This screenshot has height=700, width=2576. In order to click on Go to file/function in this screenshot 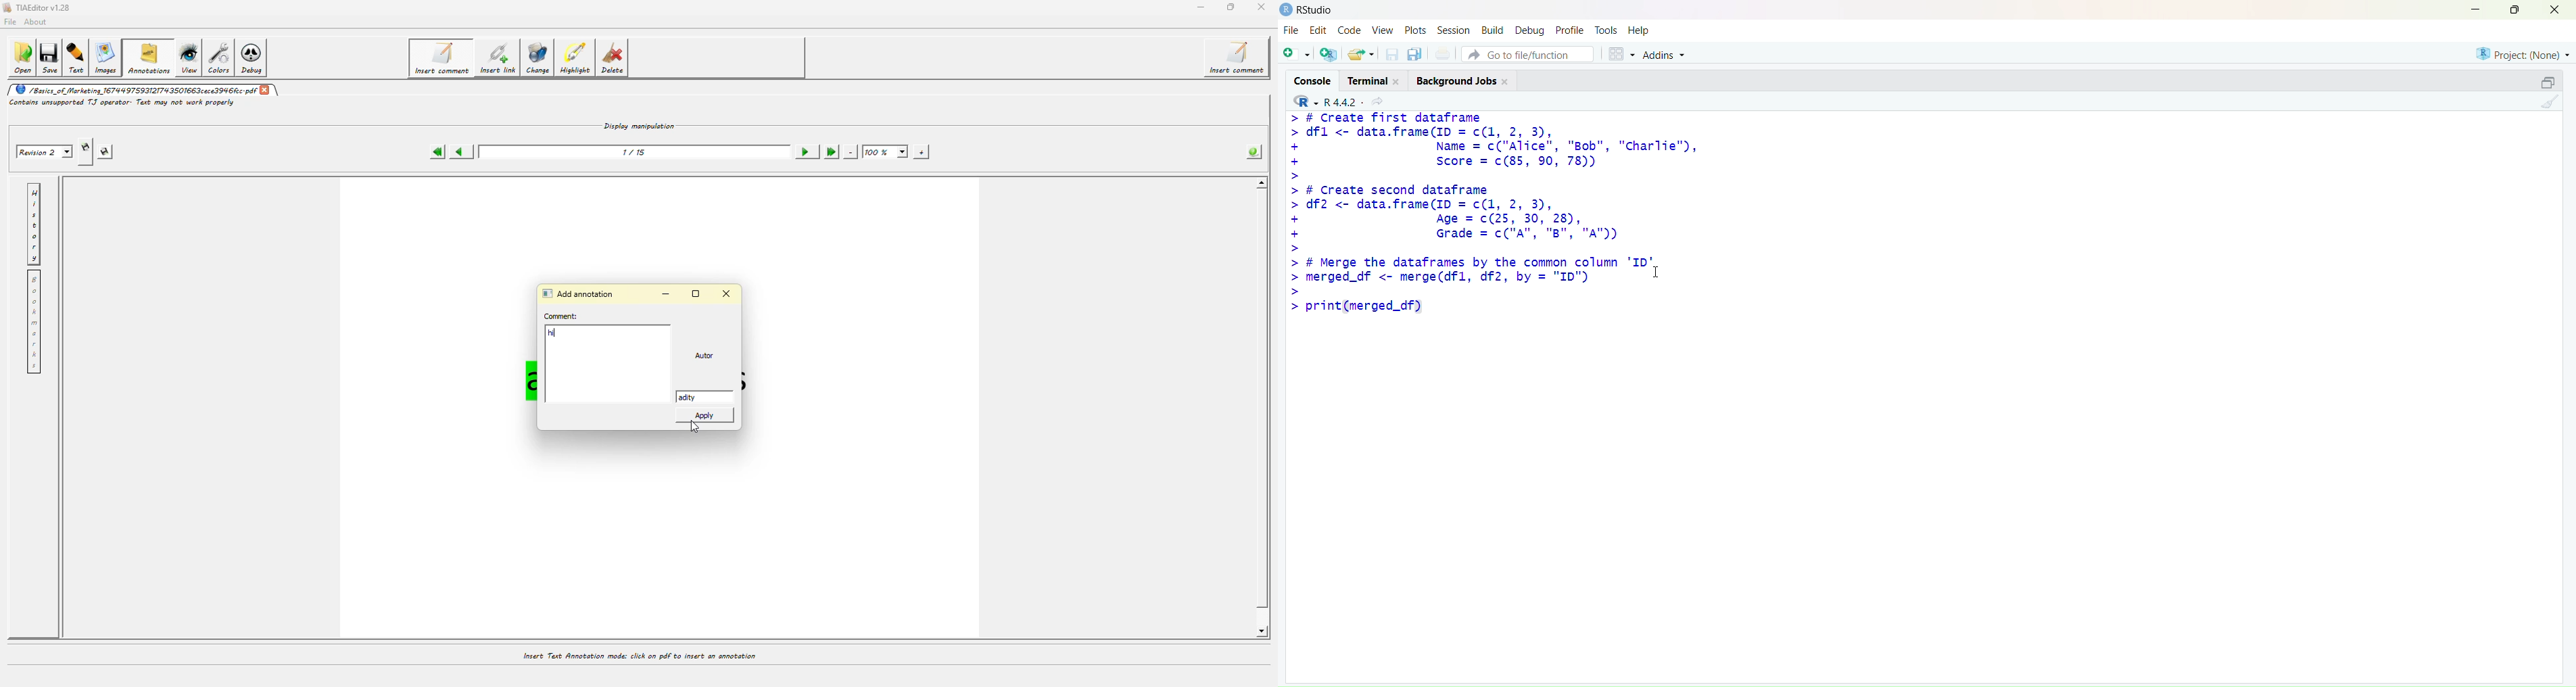, I will do `click(1527, 54)`.